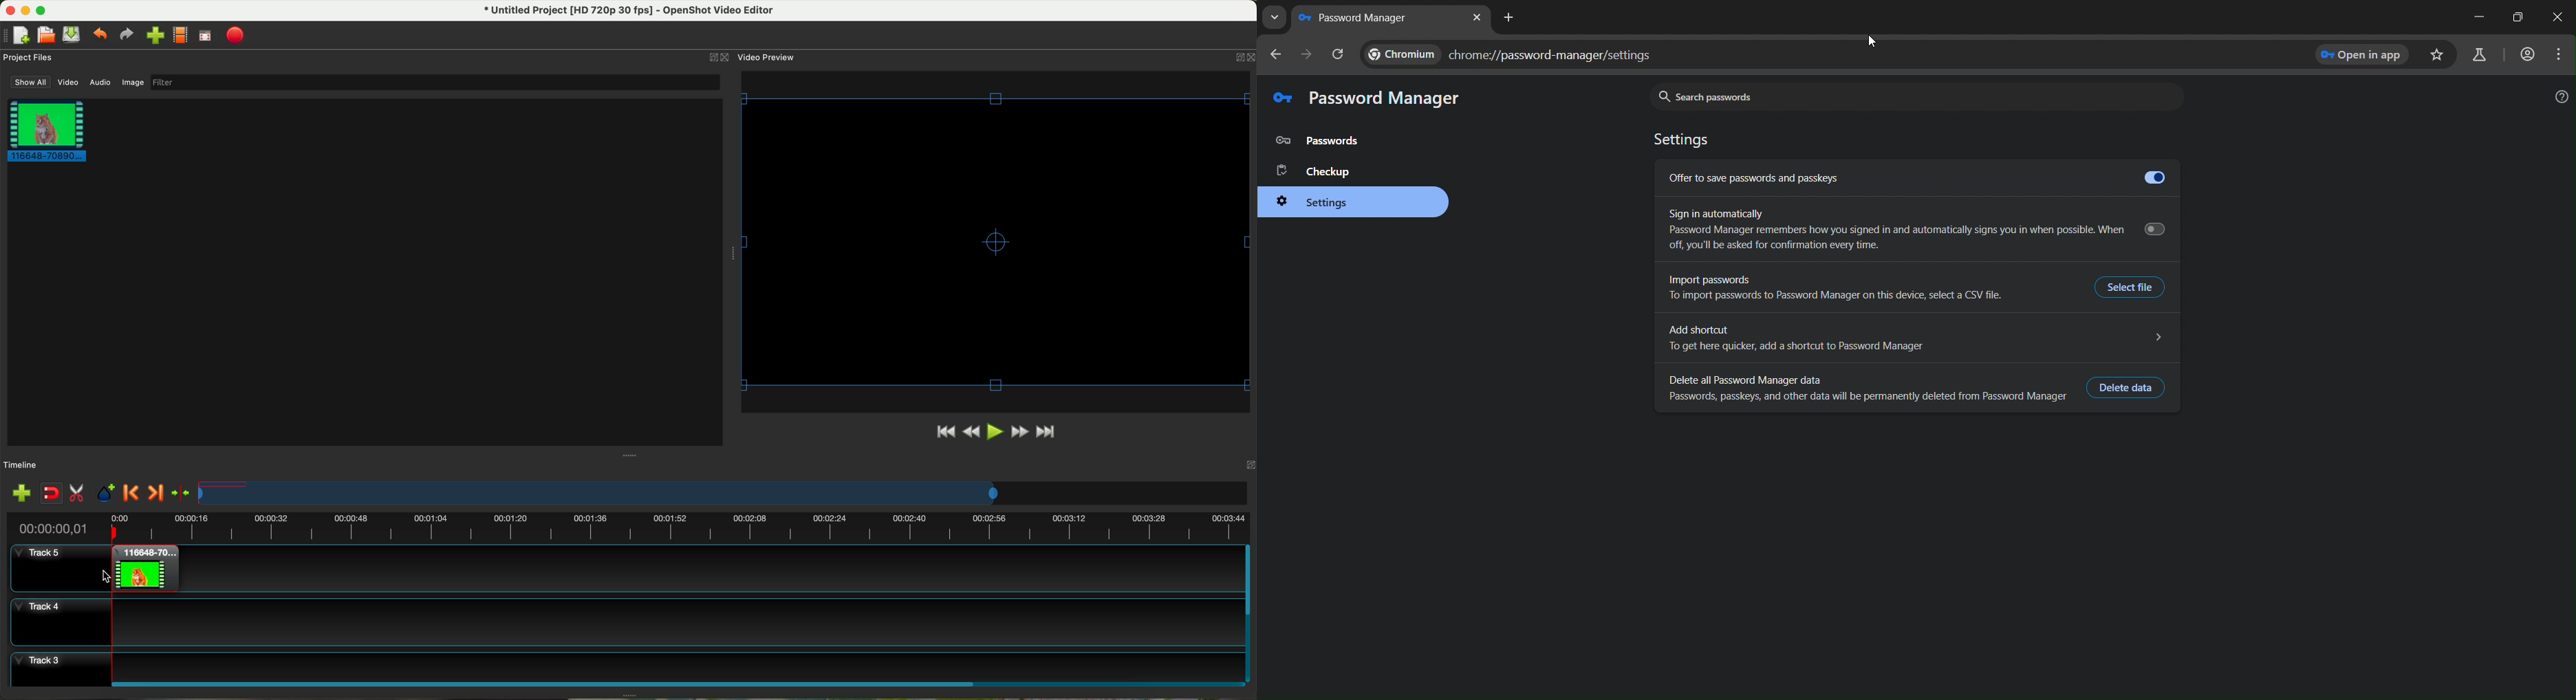  Describe the element at coordinates (182, 494) in the screenshot. I see `center the timeline on the playhead` at that location.